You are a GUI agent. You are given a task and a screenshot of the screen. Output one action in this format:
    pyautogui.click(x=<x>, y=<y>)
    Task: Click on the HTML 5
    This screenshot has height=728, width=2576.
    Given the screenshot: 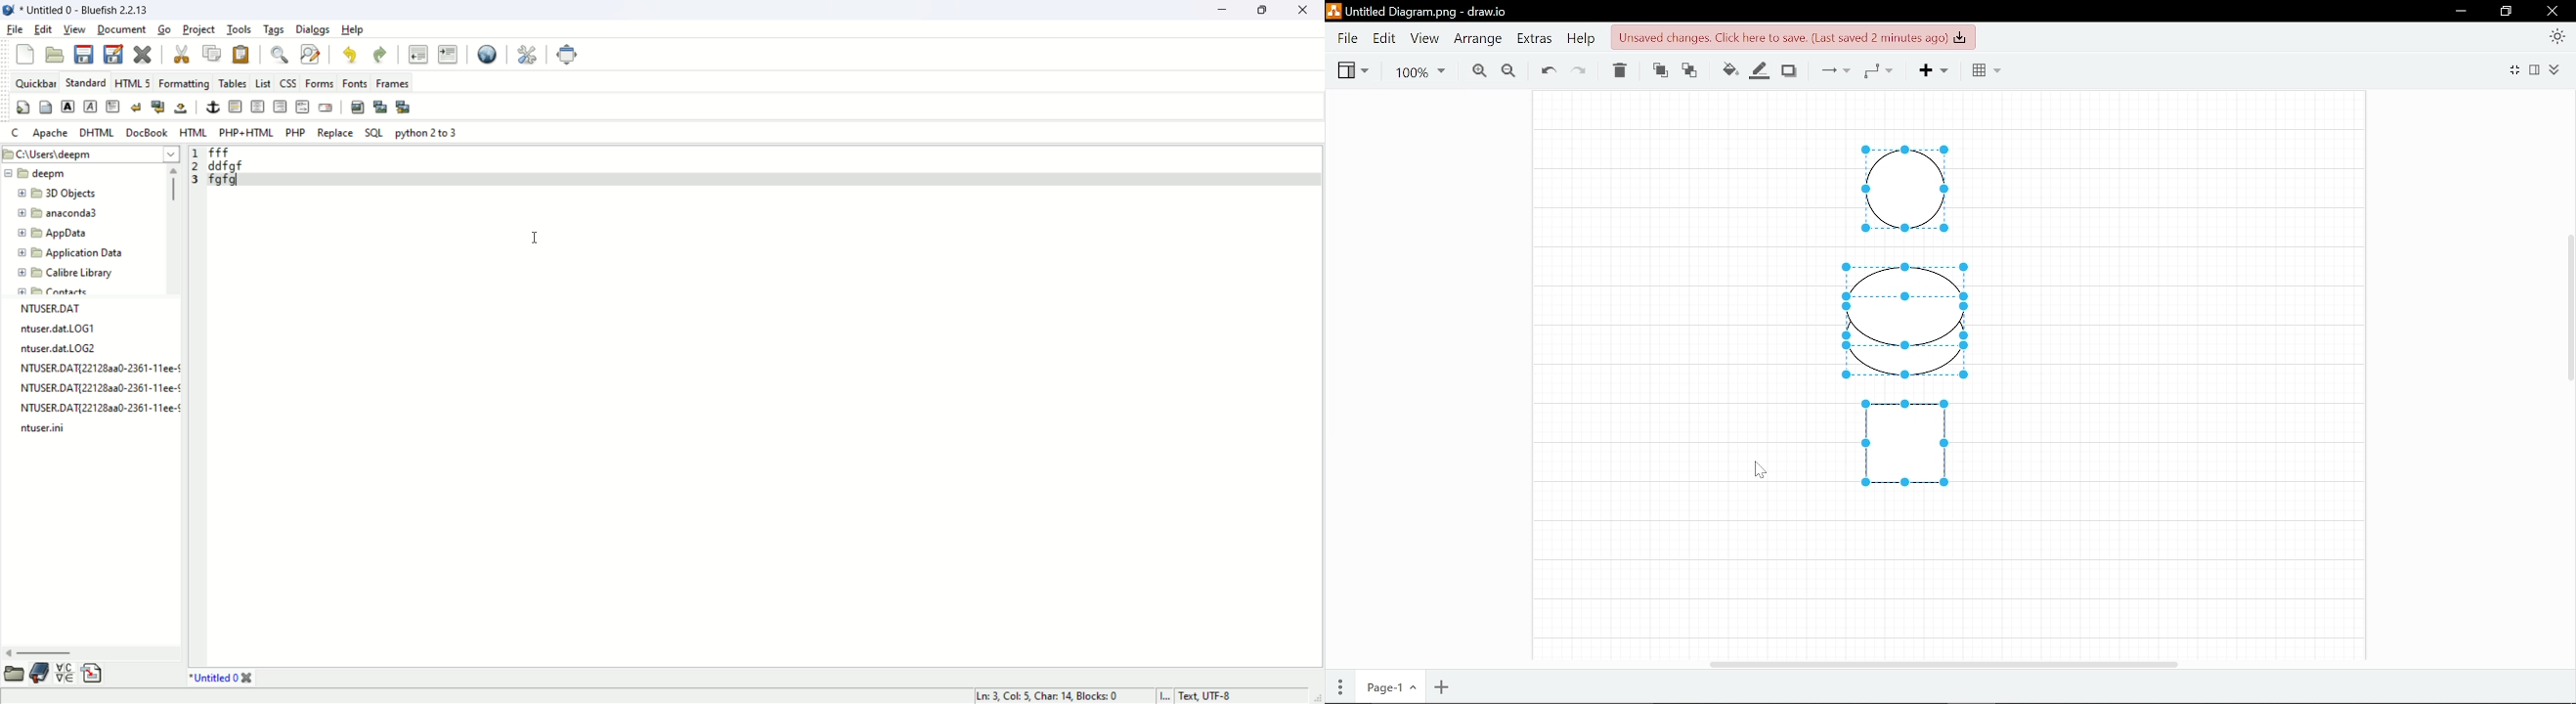 What is the action you would take?
    pyautogui.click(x=135, y=83)
    